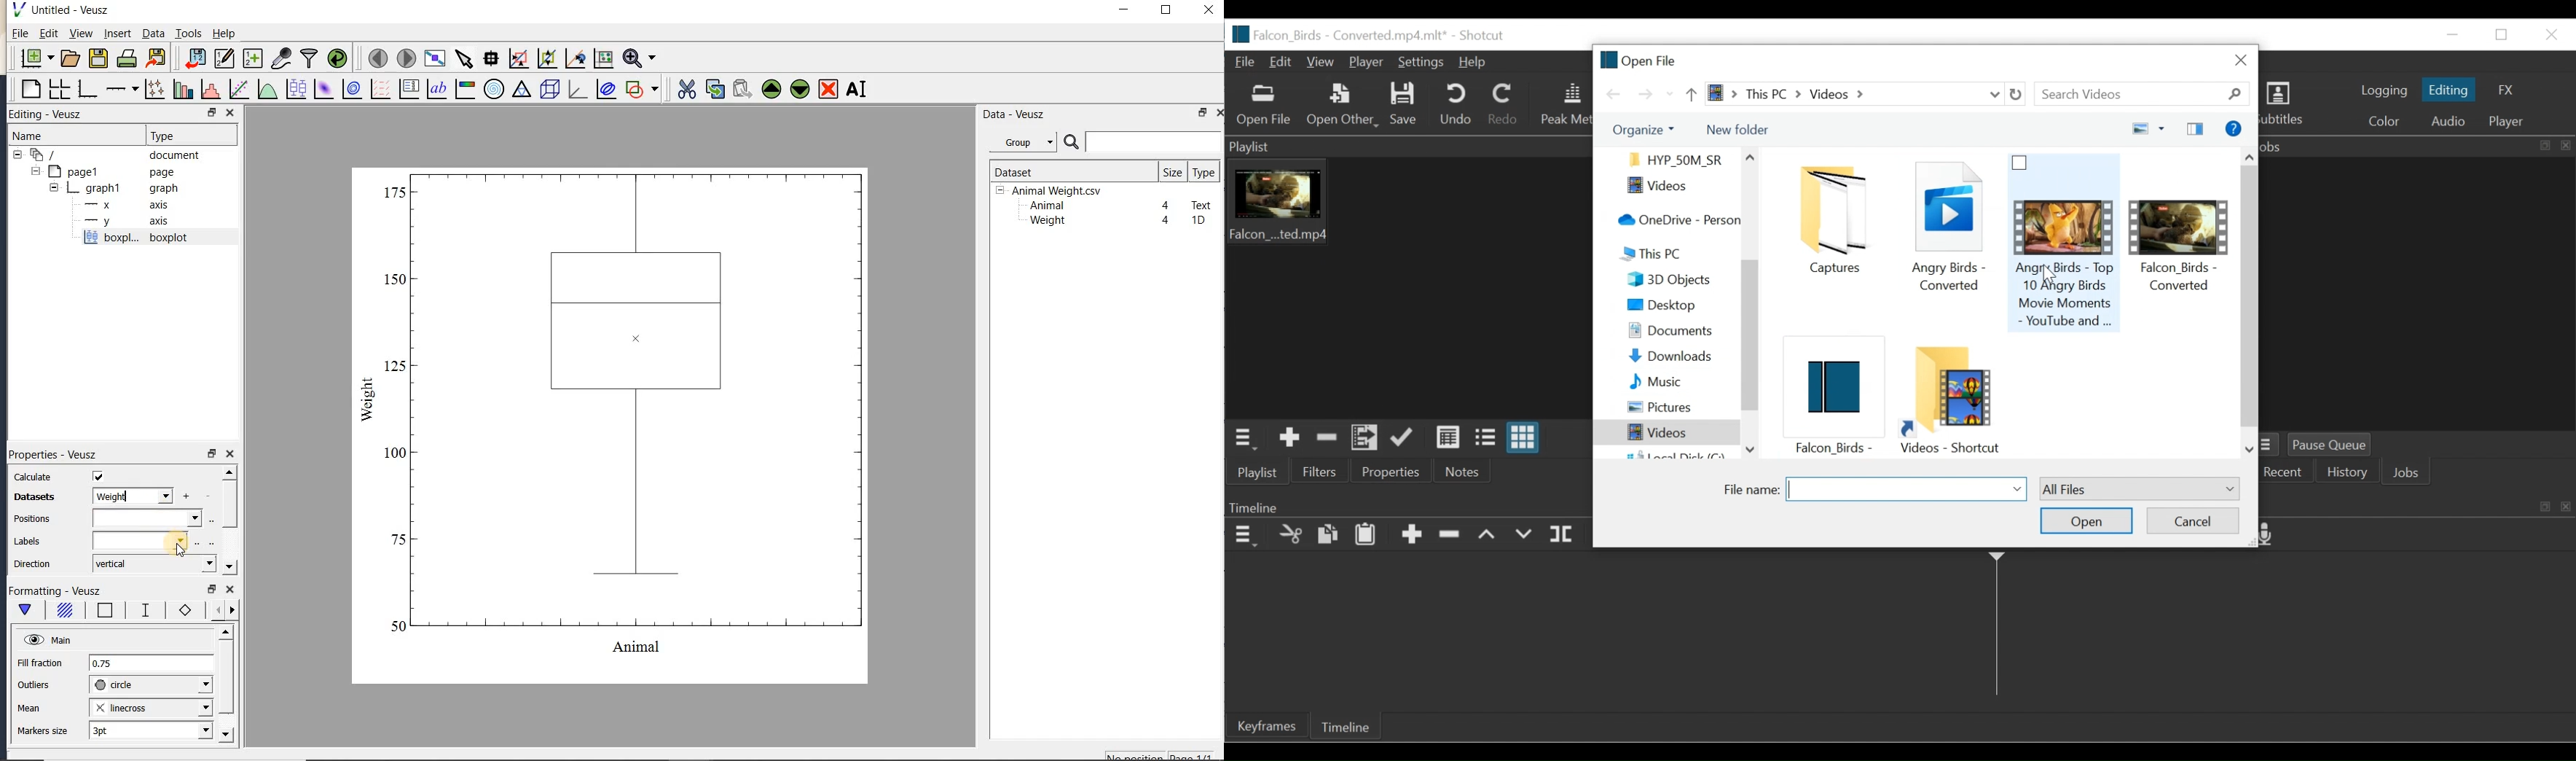 This screenshot has height=784, width=2576. What do you see at coordinates (1673, 331) in the screenshot?
I see `Documents` at bounding box center [1673, 331].